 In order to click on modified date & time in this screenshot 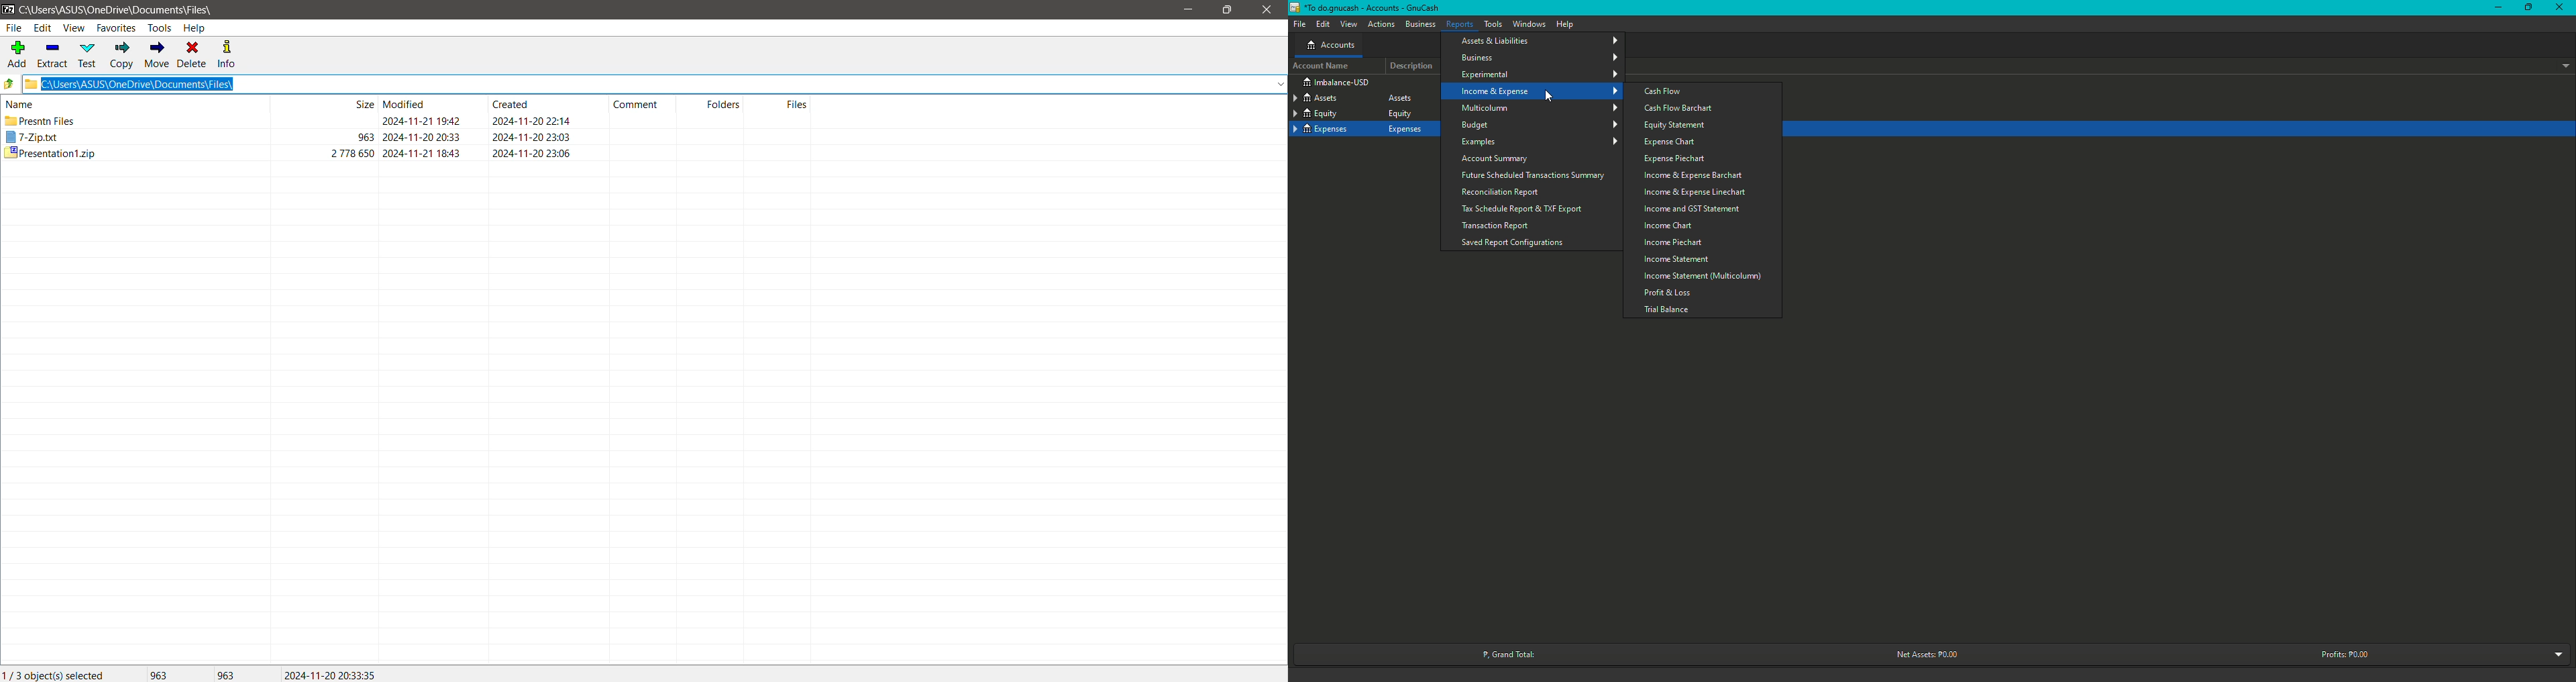, I will do `click(422, 137)`.